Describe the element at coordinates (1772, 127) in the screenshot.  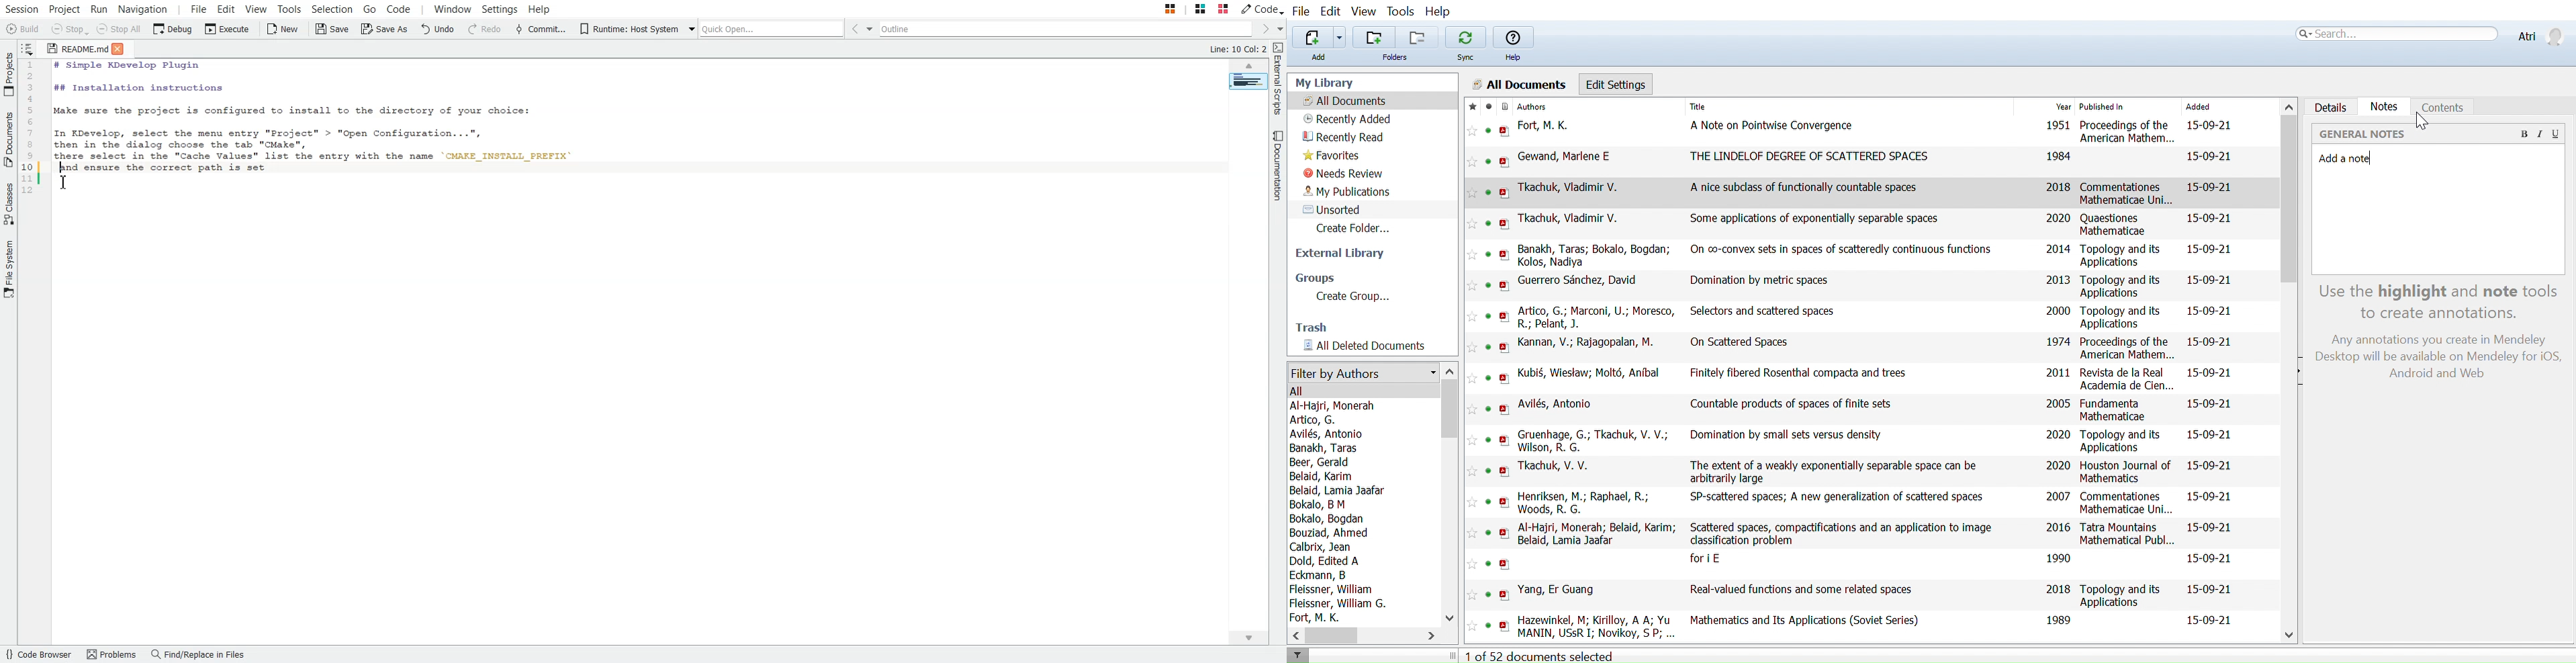
I see `A Note on Pointwise Convergence` at that location.